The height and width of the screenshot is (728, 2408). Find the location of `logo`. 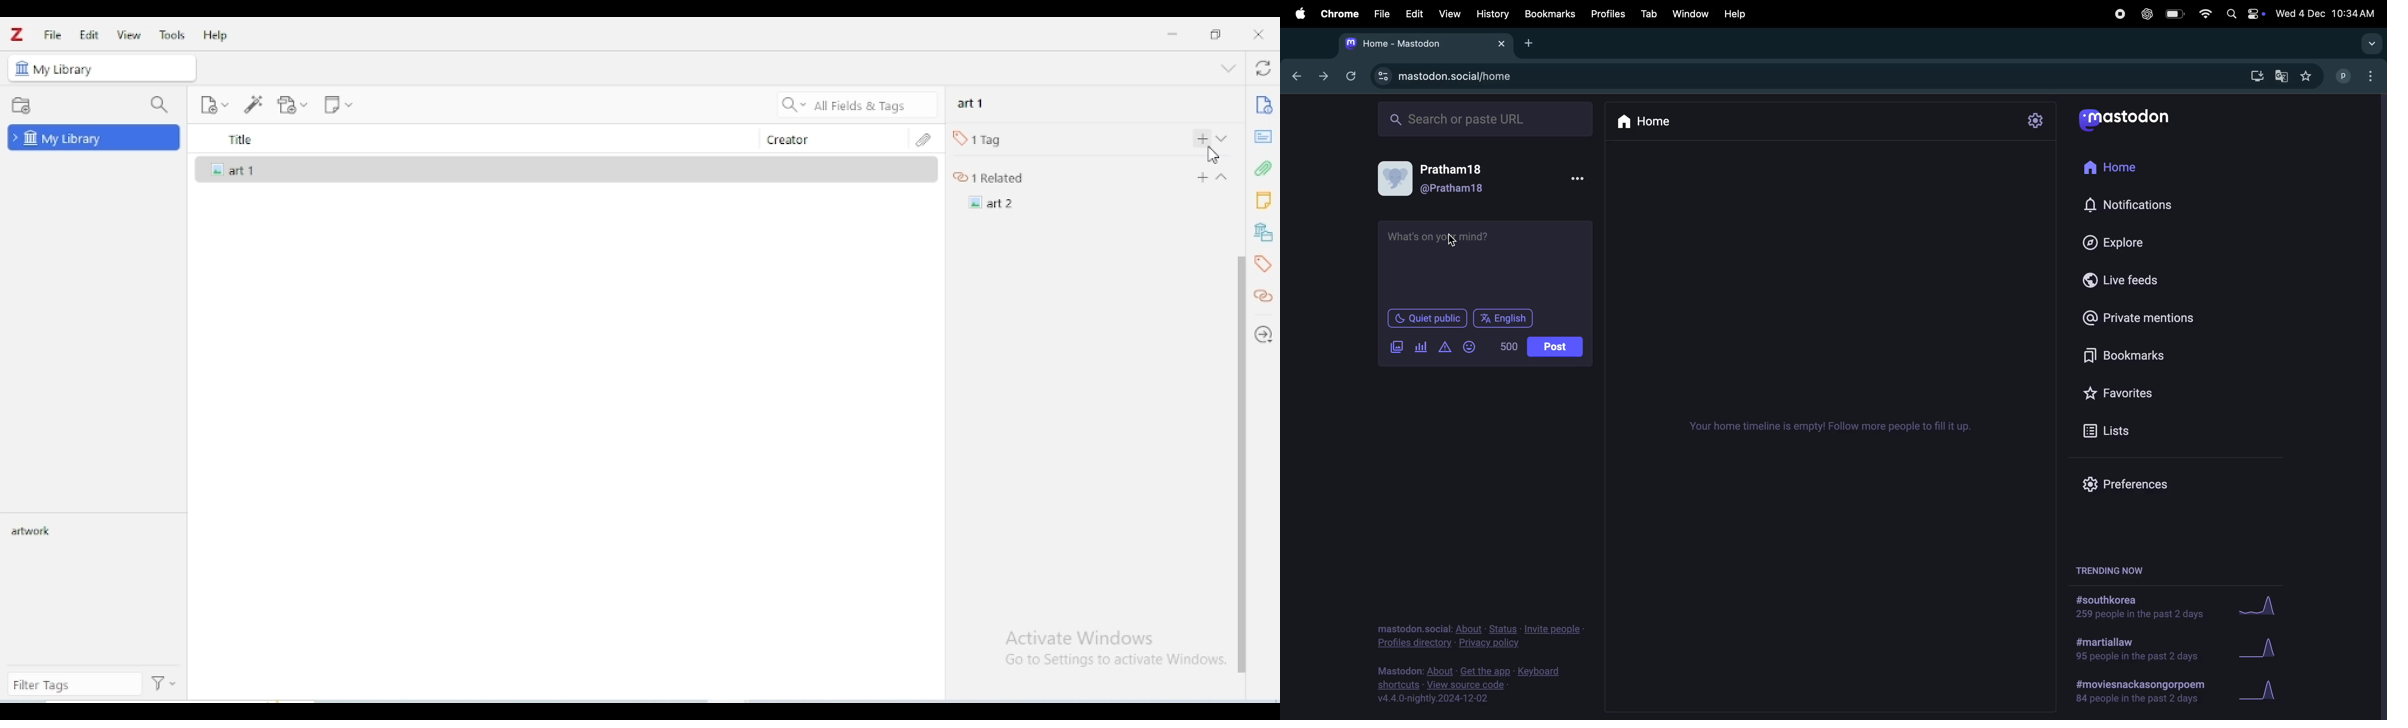

logo is located at coordinates (17, 35).